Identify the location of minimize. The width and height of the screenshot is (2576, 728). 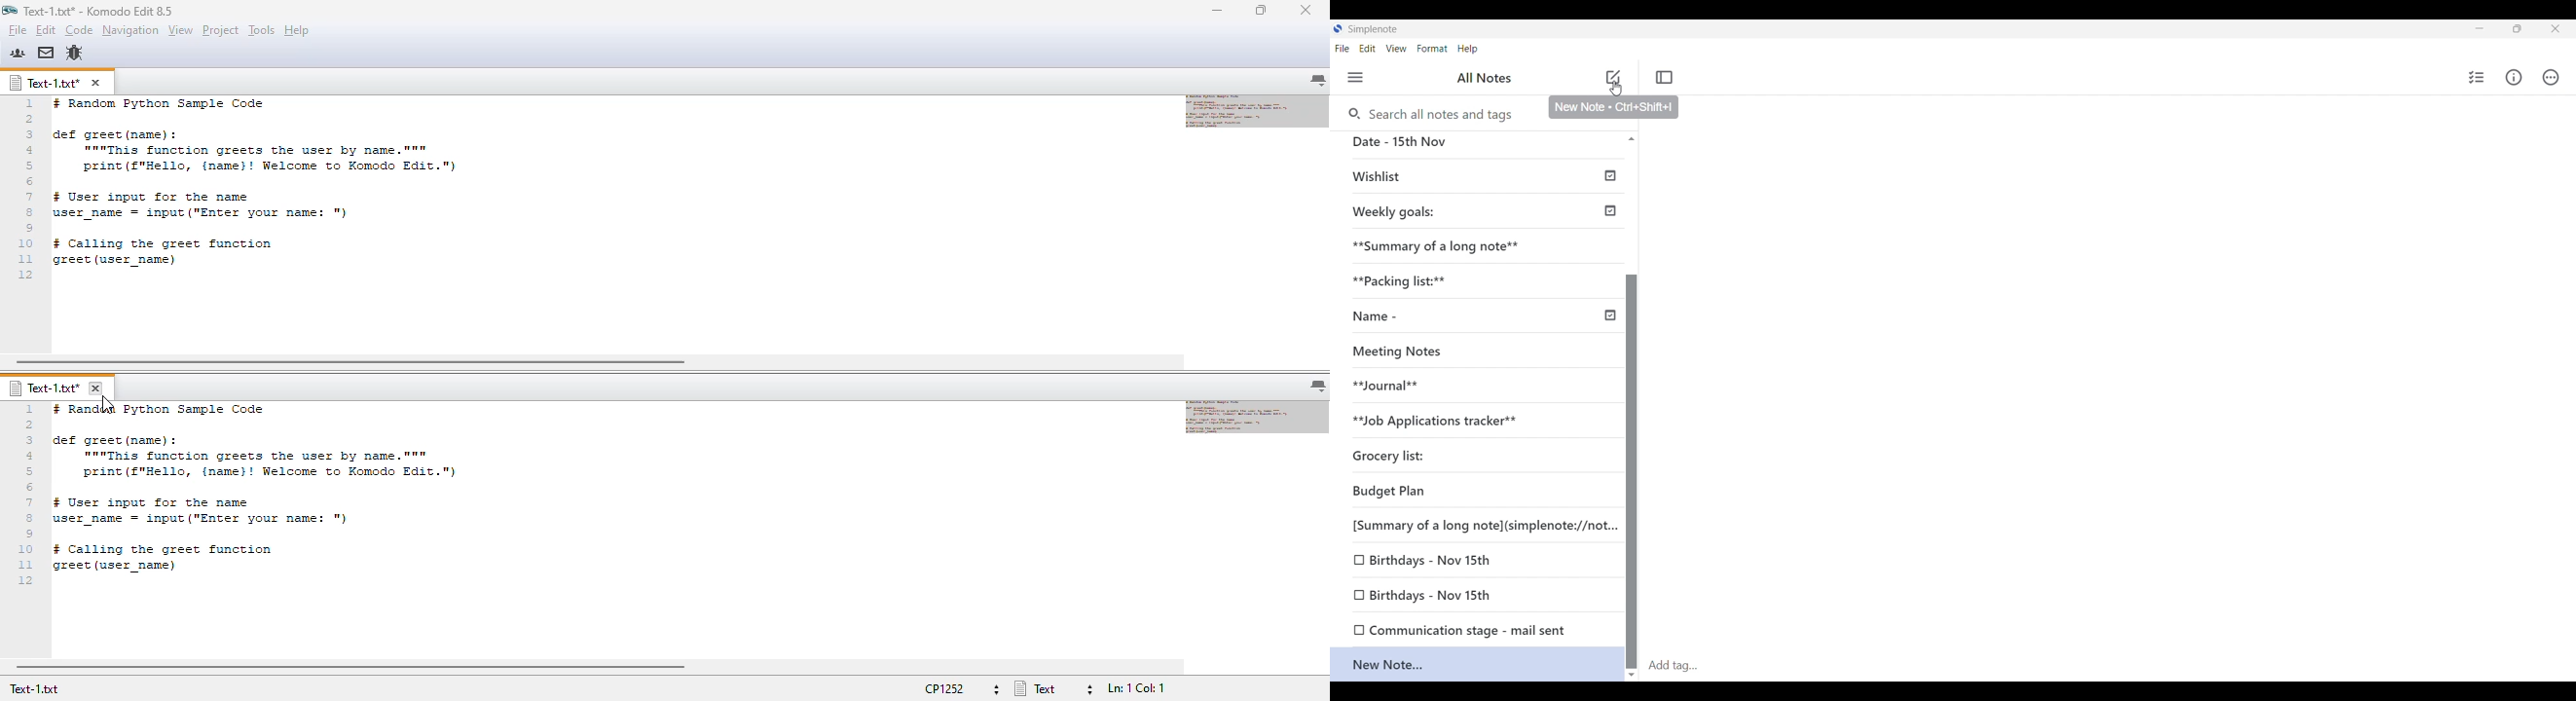
(1218, 11).